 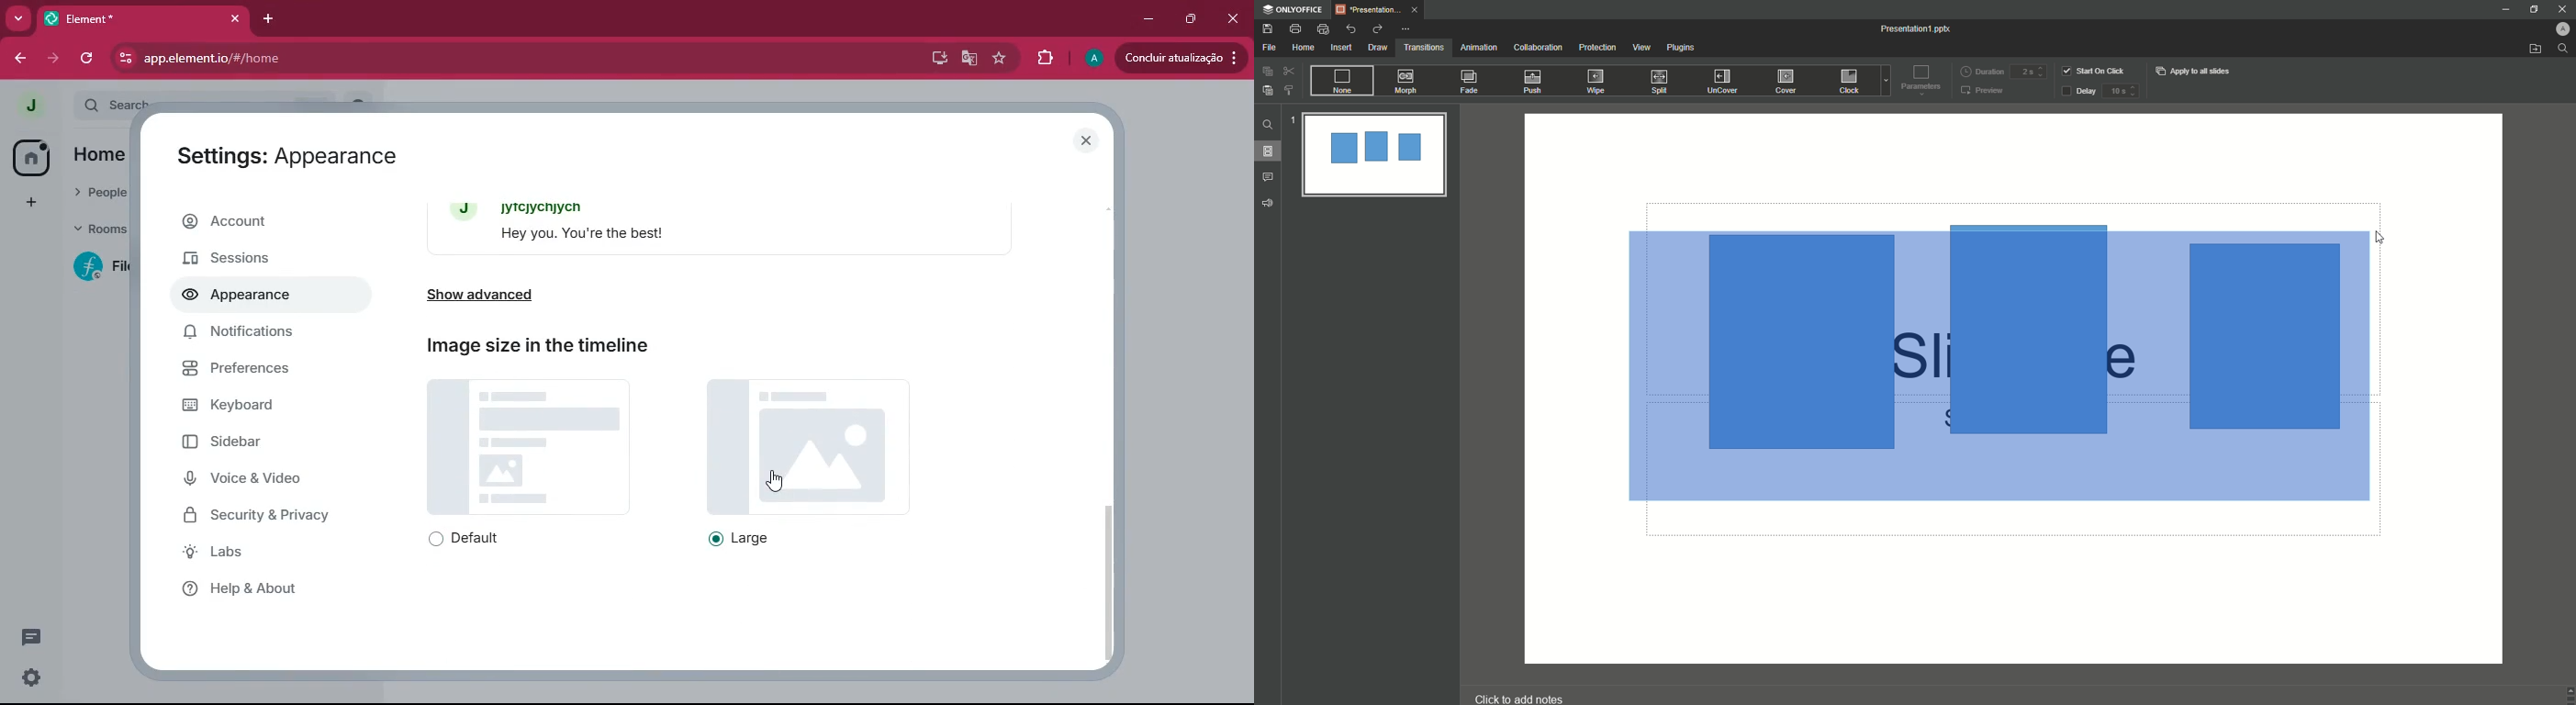 I want to click on large, so click(x=751, y=538).